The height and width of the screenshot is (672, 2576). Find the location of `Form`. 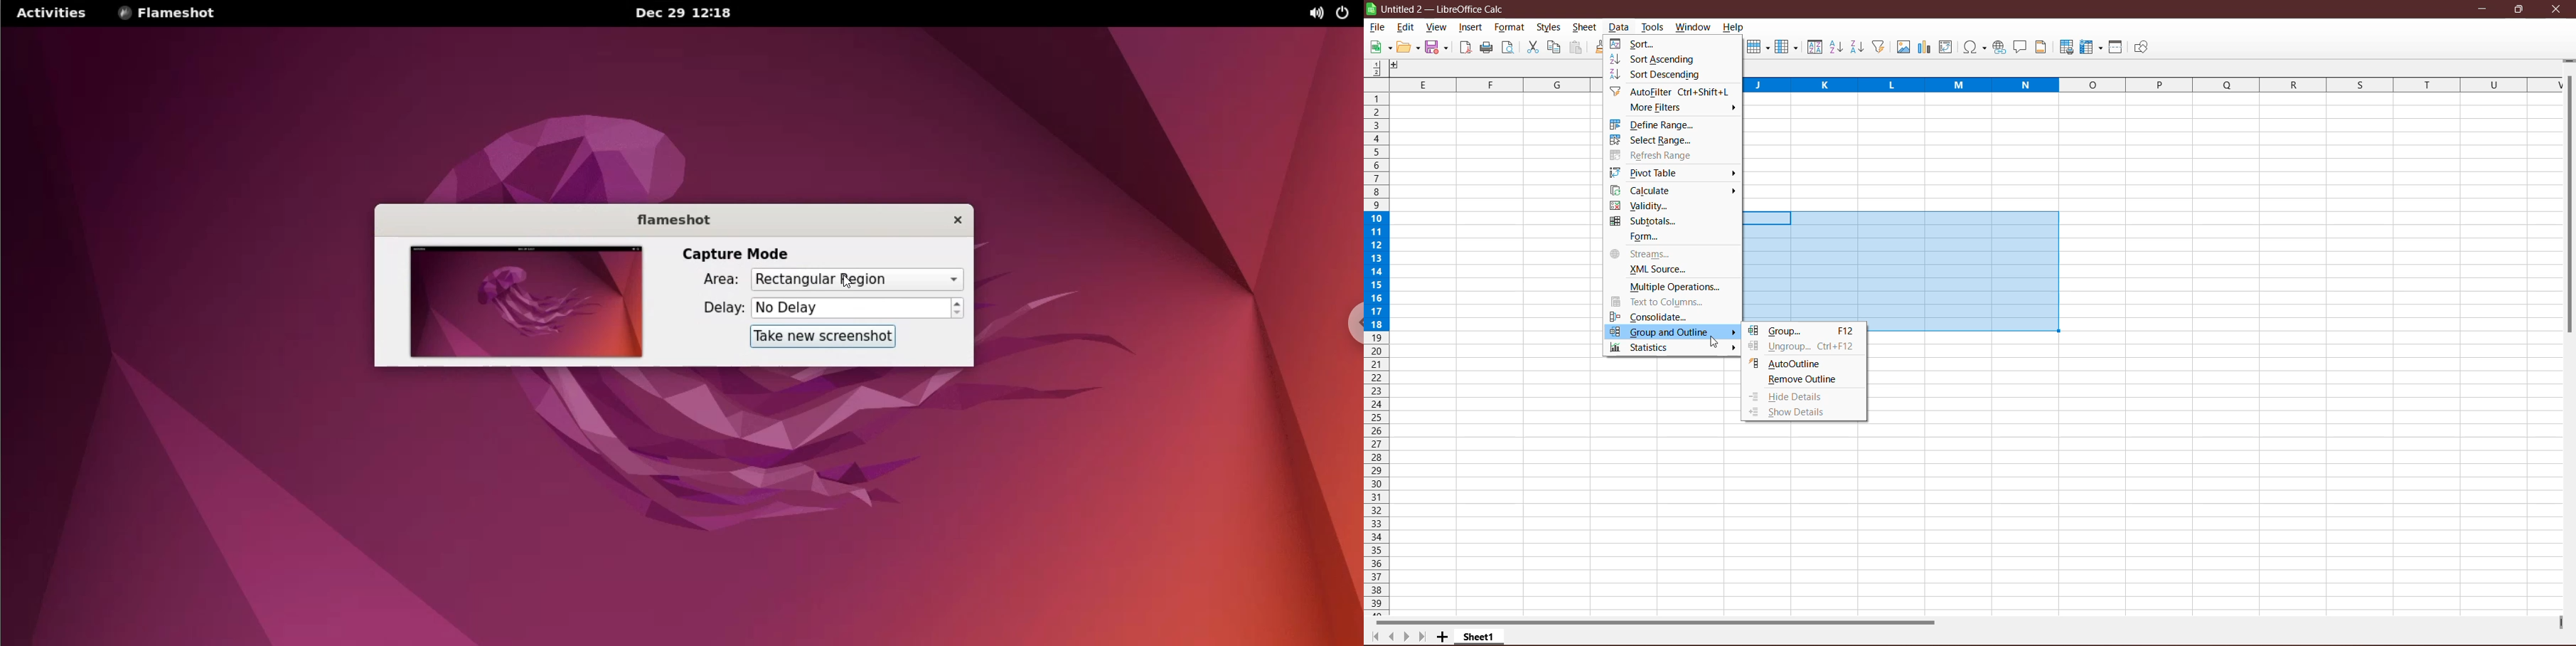

Form is located at coordinates (1643, 237).